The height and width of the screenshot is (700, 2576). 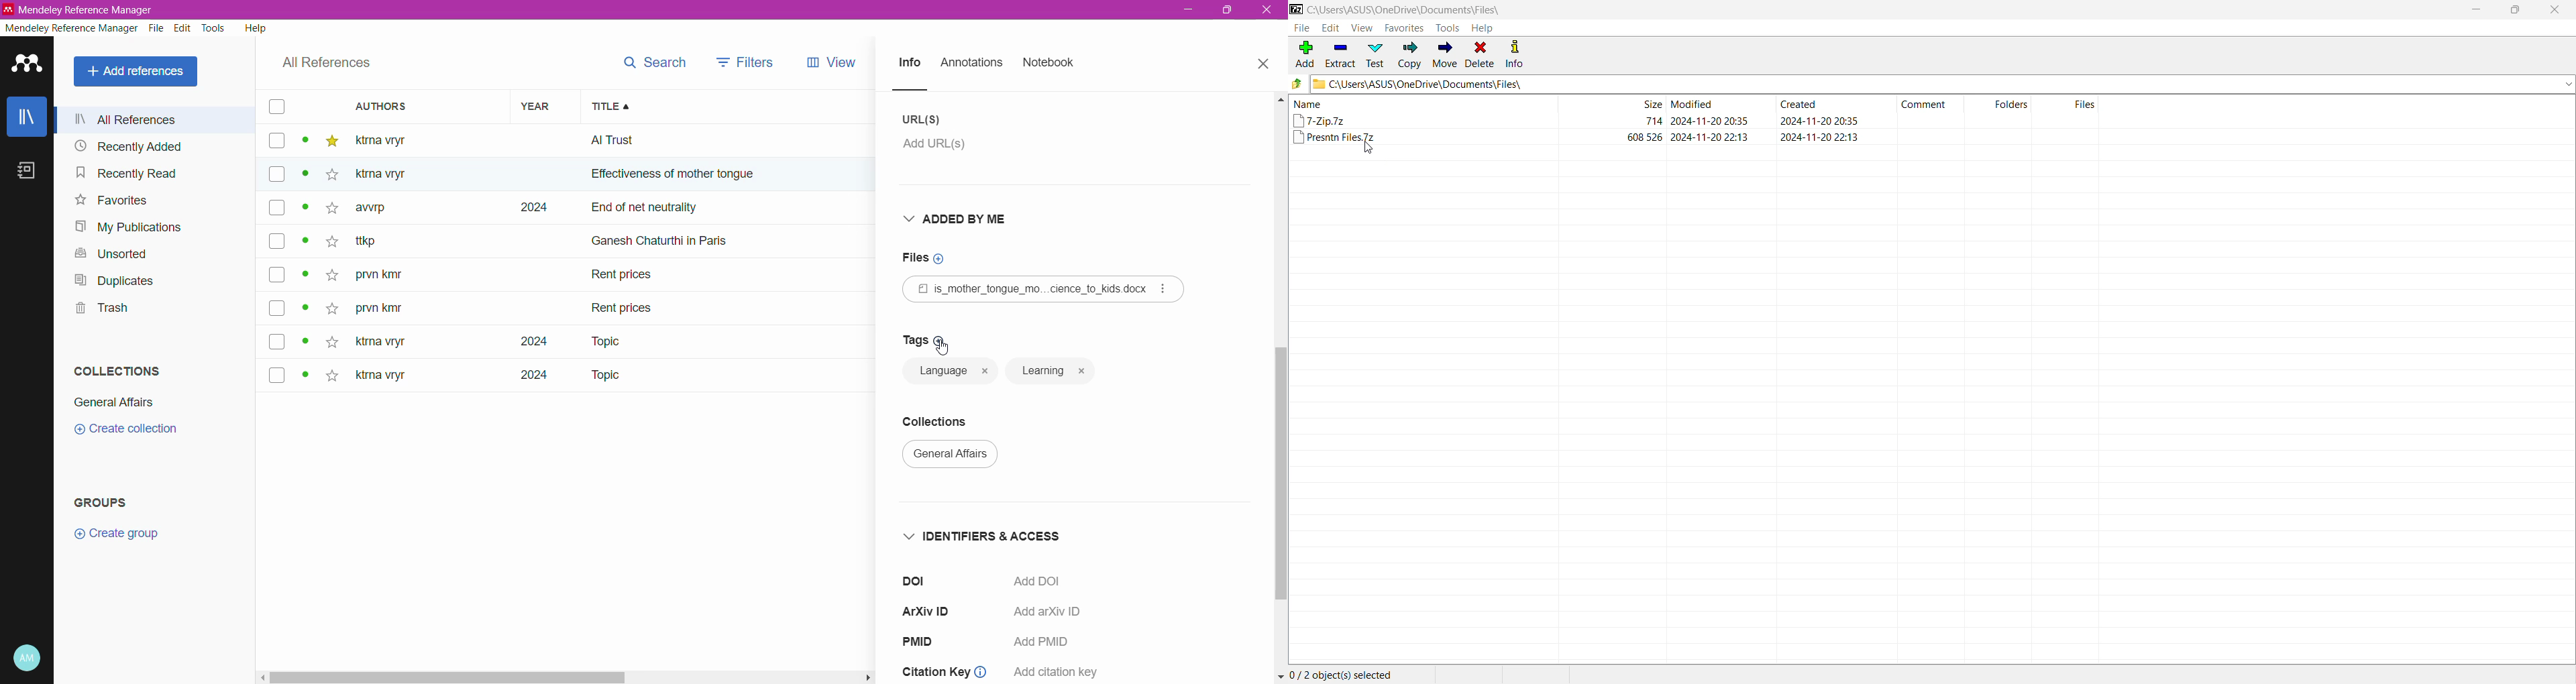 What do you see at coordinates (1709, 121) in the screenshot?
I see `modified date & time` at bounding box center [1709, 121].